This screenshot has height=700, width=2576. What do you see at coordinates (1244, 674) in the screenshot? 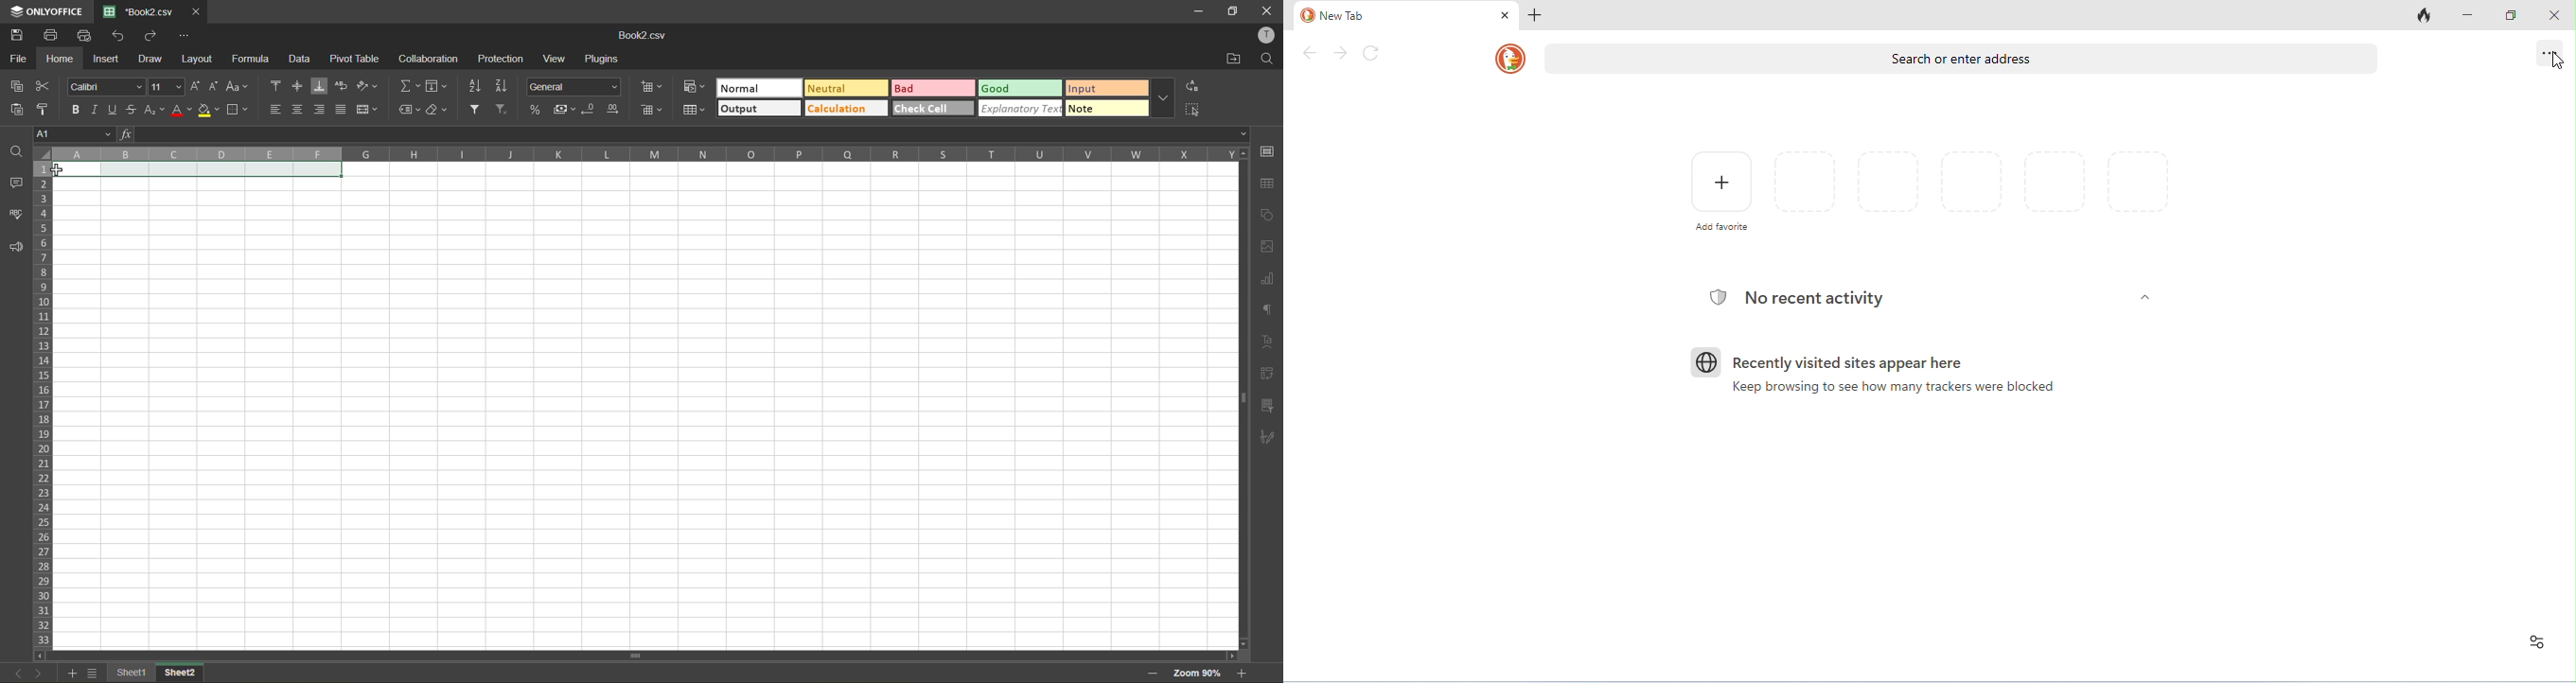
I see `zoom in` at bounding box center [1244, 674].